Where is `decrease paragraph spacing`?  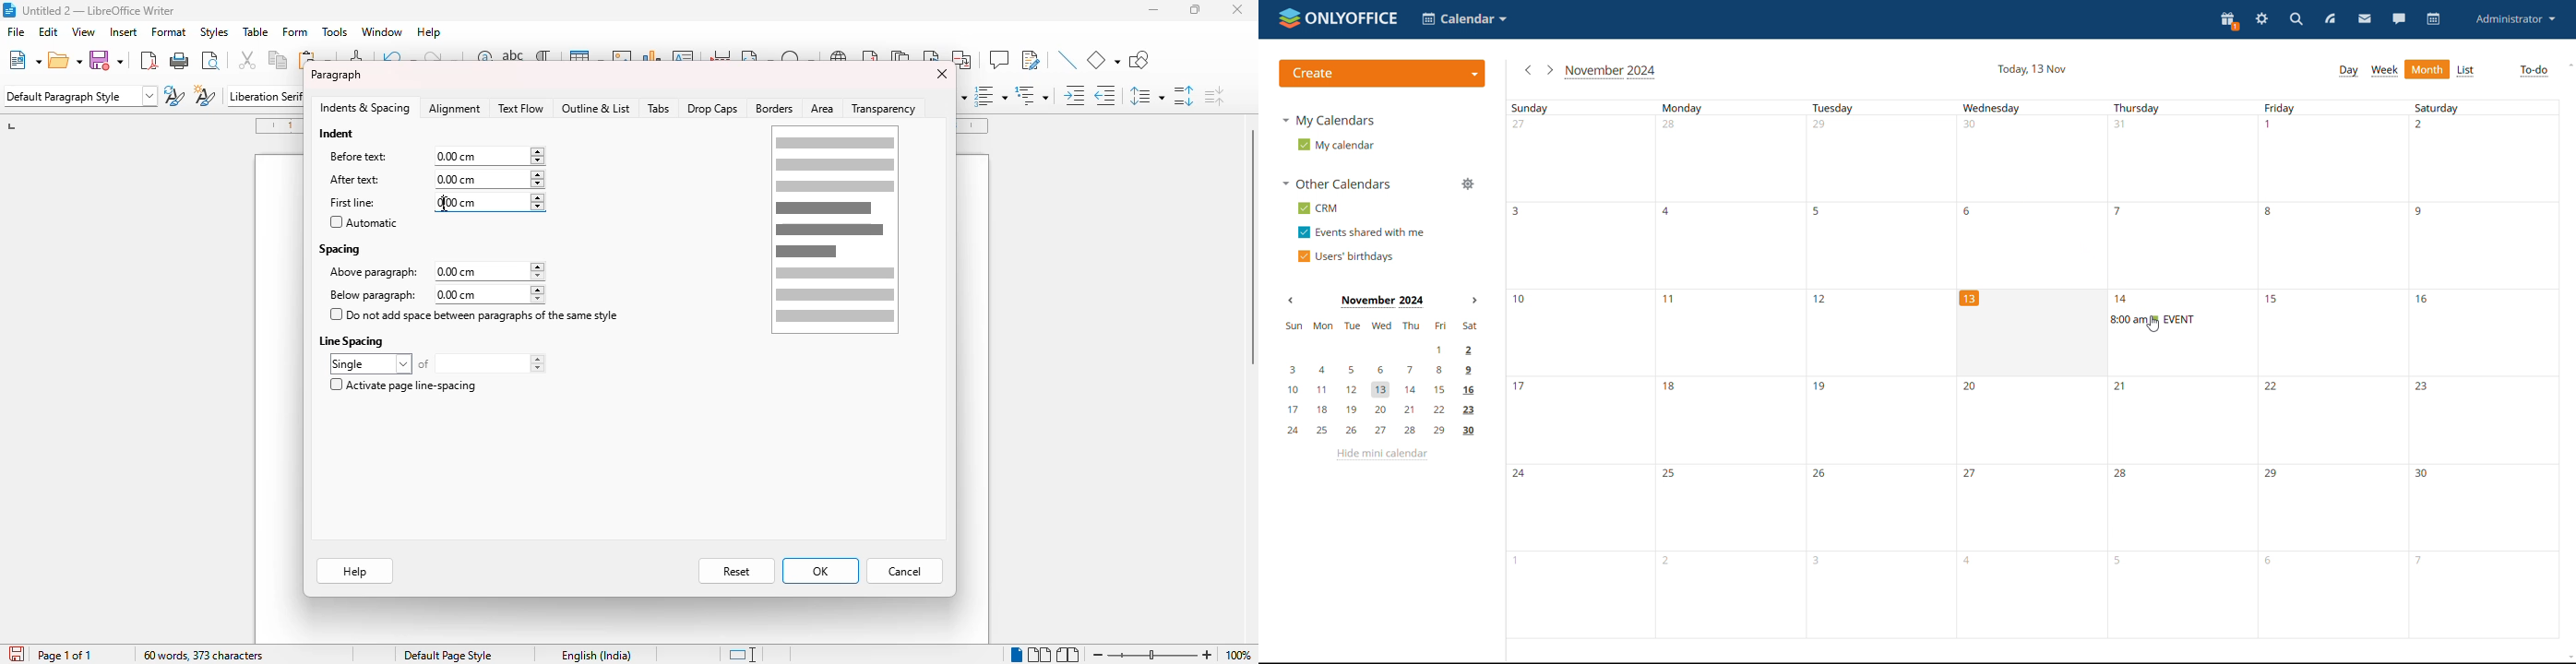
decrease paragraph spacing is located at coordinates (1213, 95).